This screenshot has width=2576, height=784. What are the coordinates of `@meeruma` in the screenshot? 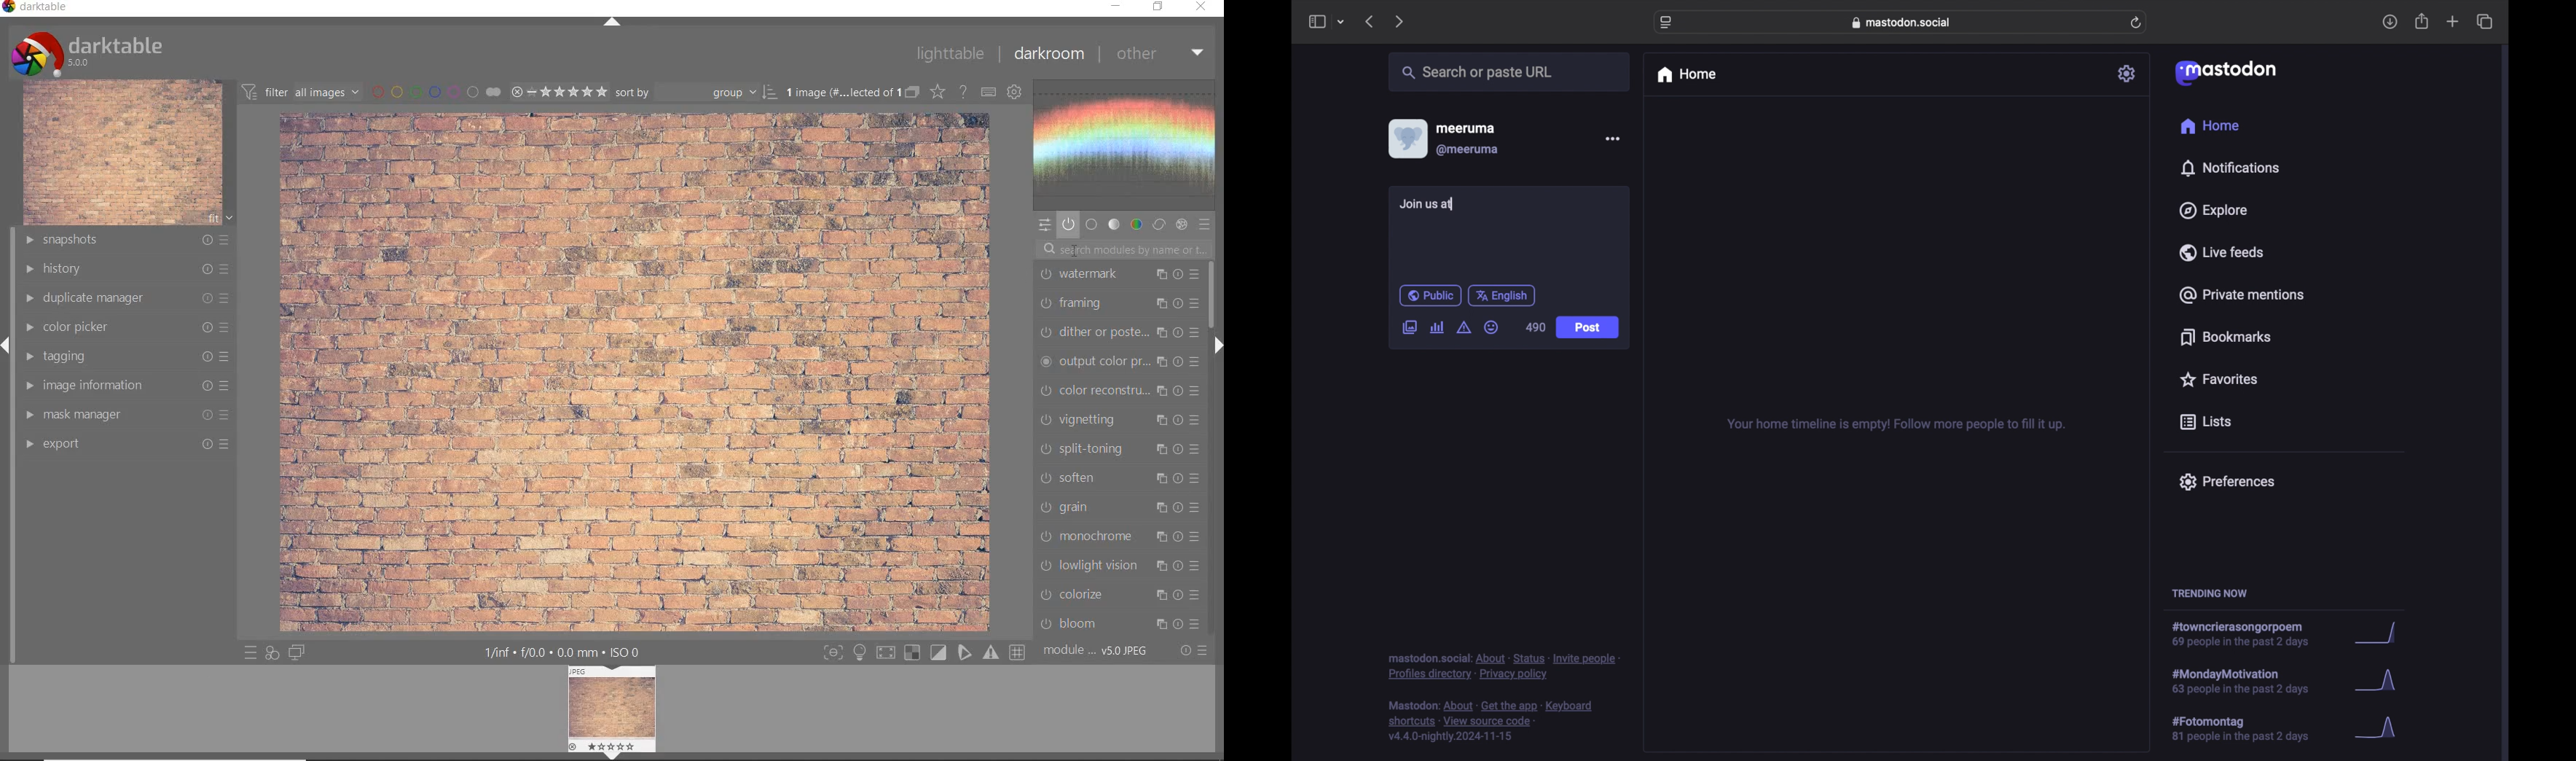 It's located at (1468, 150).